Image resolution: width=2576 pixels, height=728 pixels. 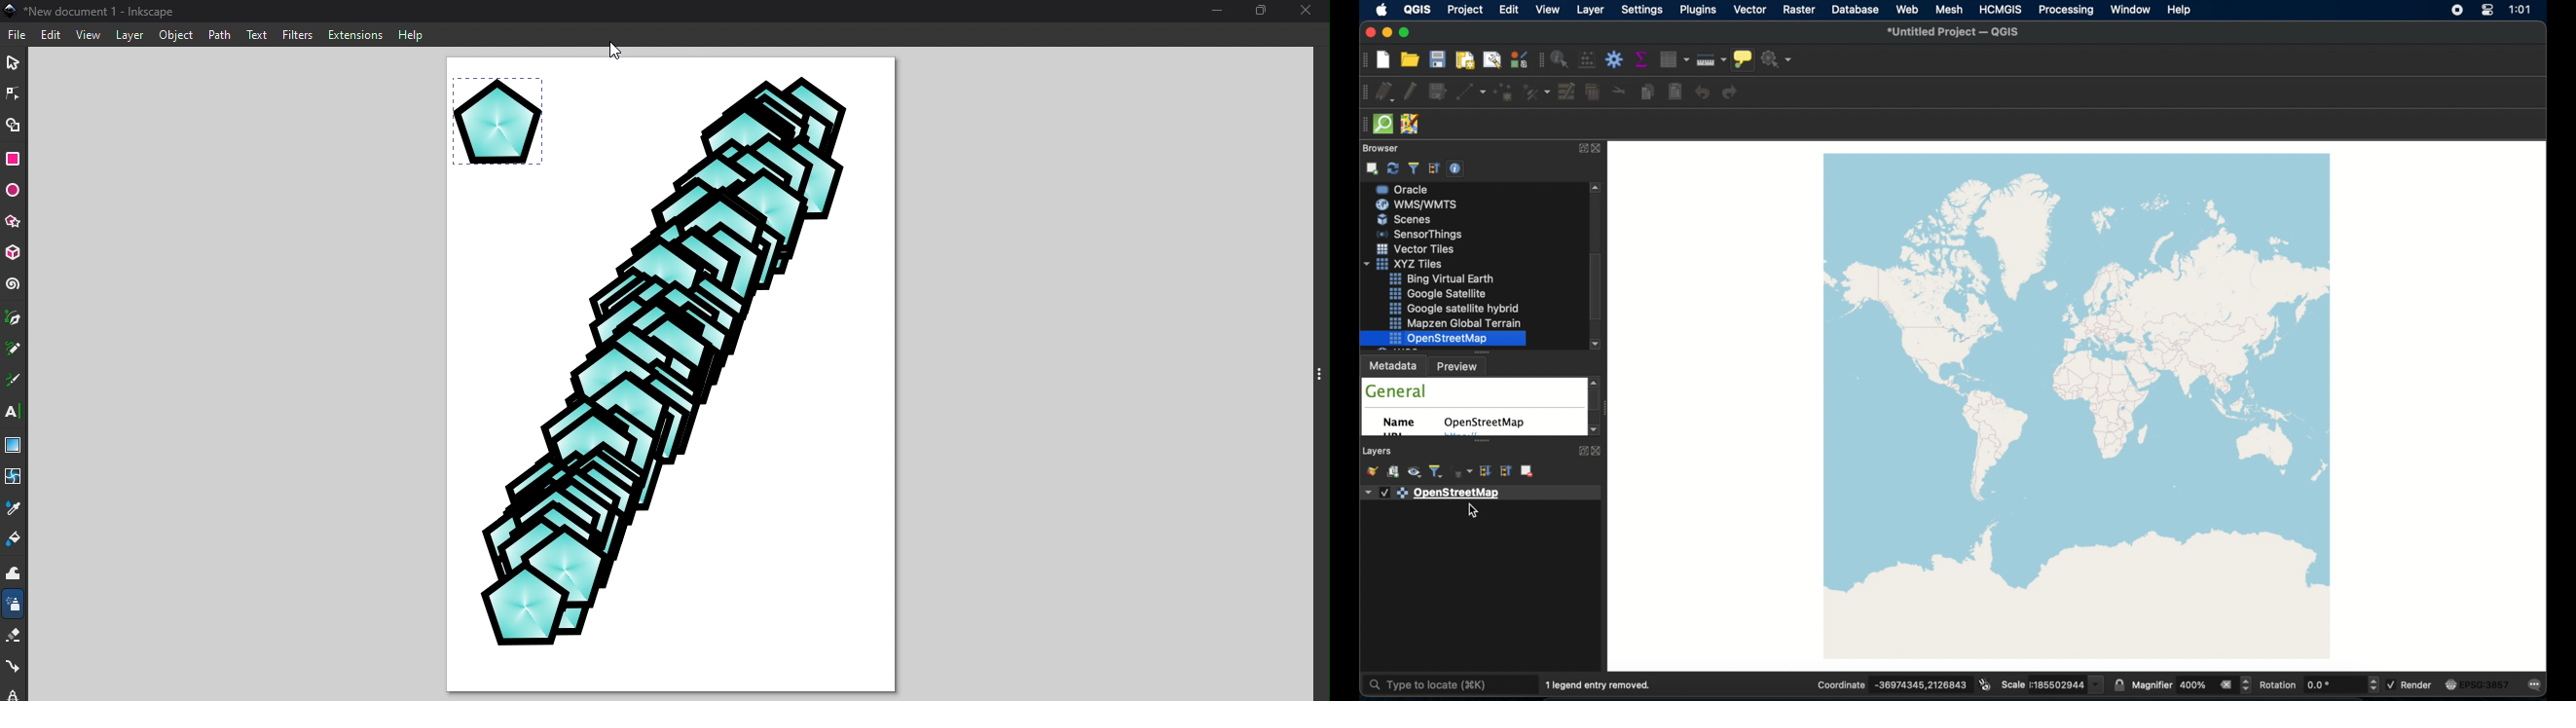 I want to click on Node tool, so click(x=15, y=91).